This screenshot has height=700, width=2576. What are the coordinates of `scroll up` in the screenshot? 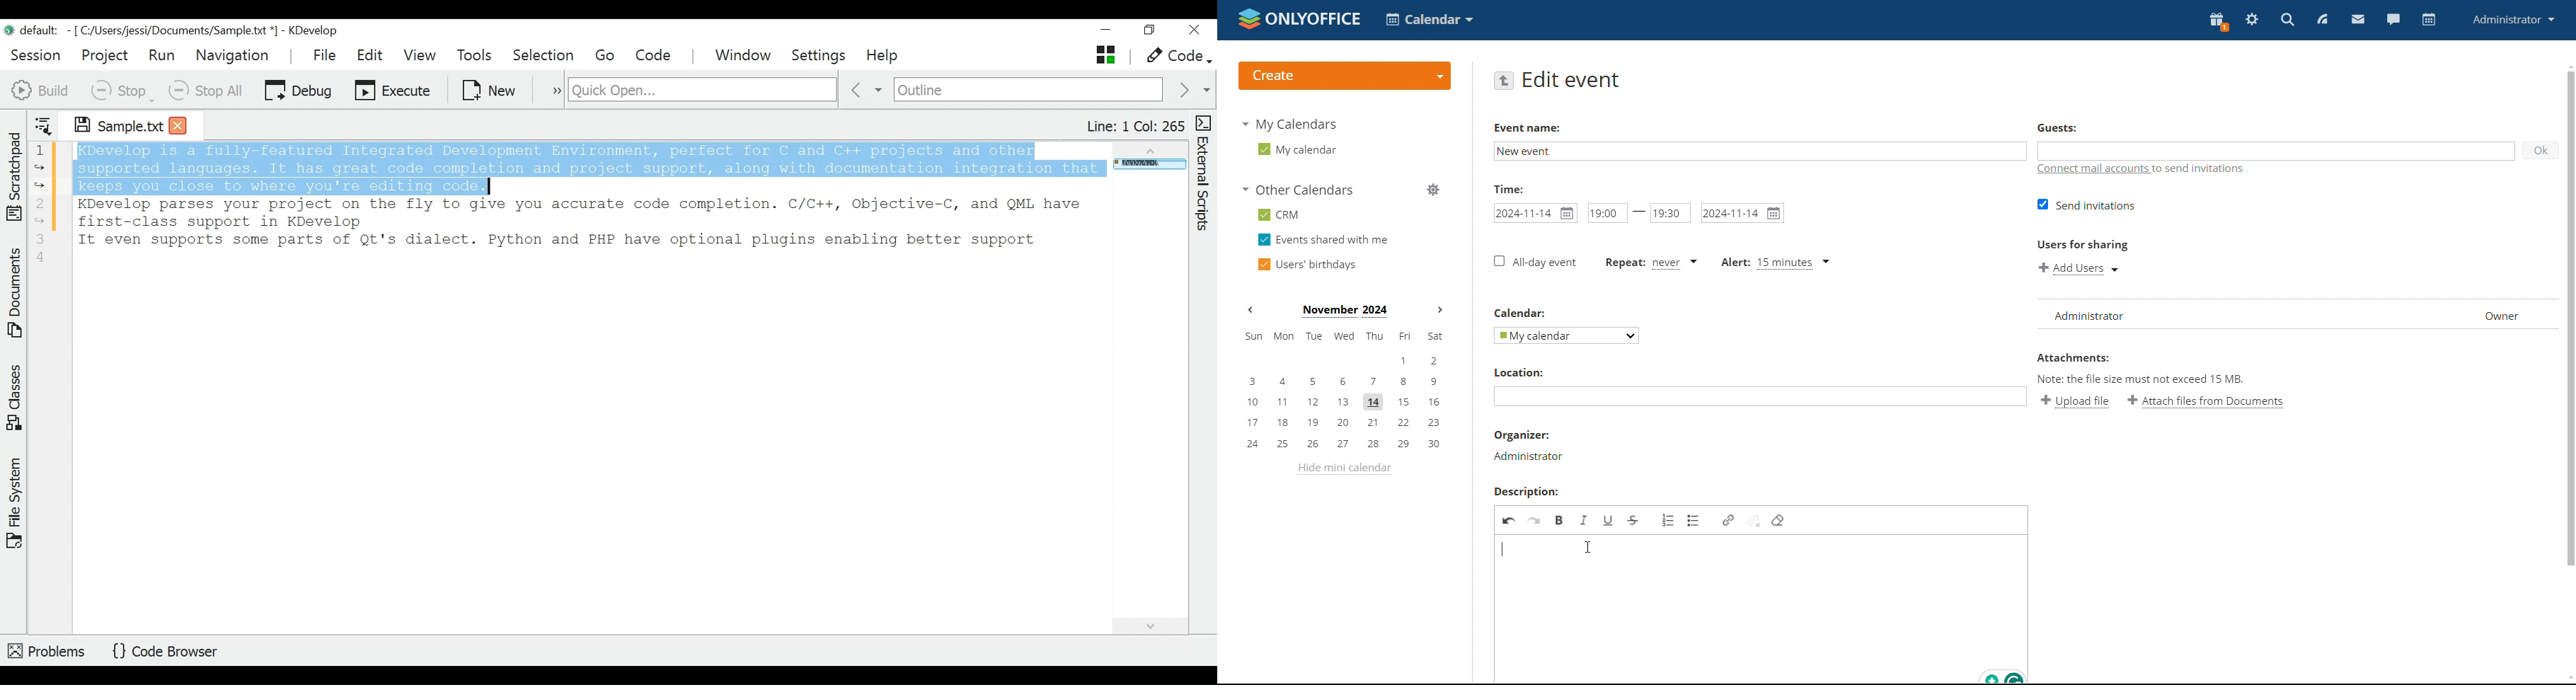 It's located at (2568, 66).